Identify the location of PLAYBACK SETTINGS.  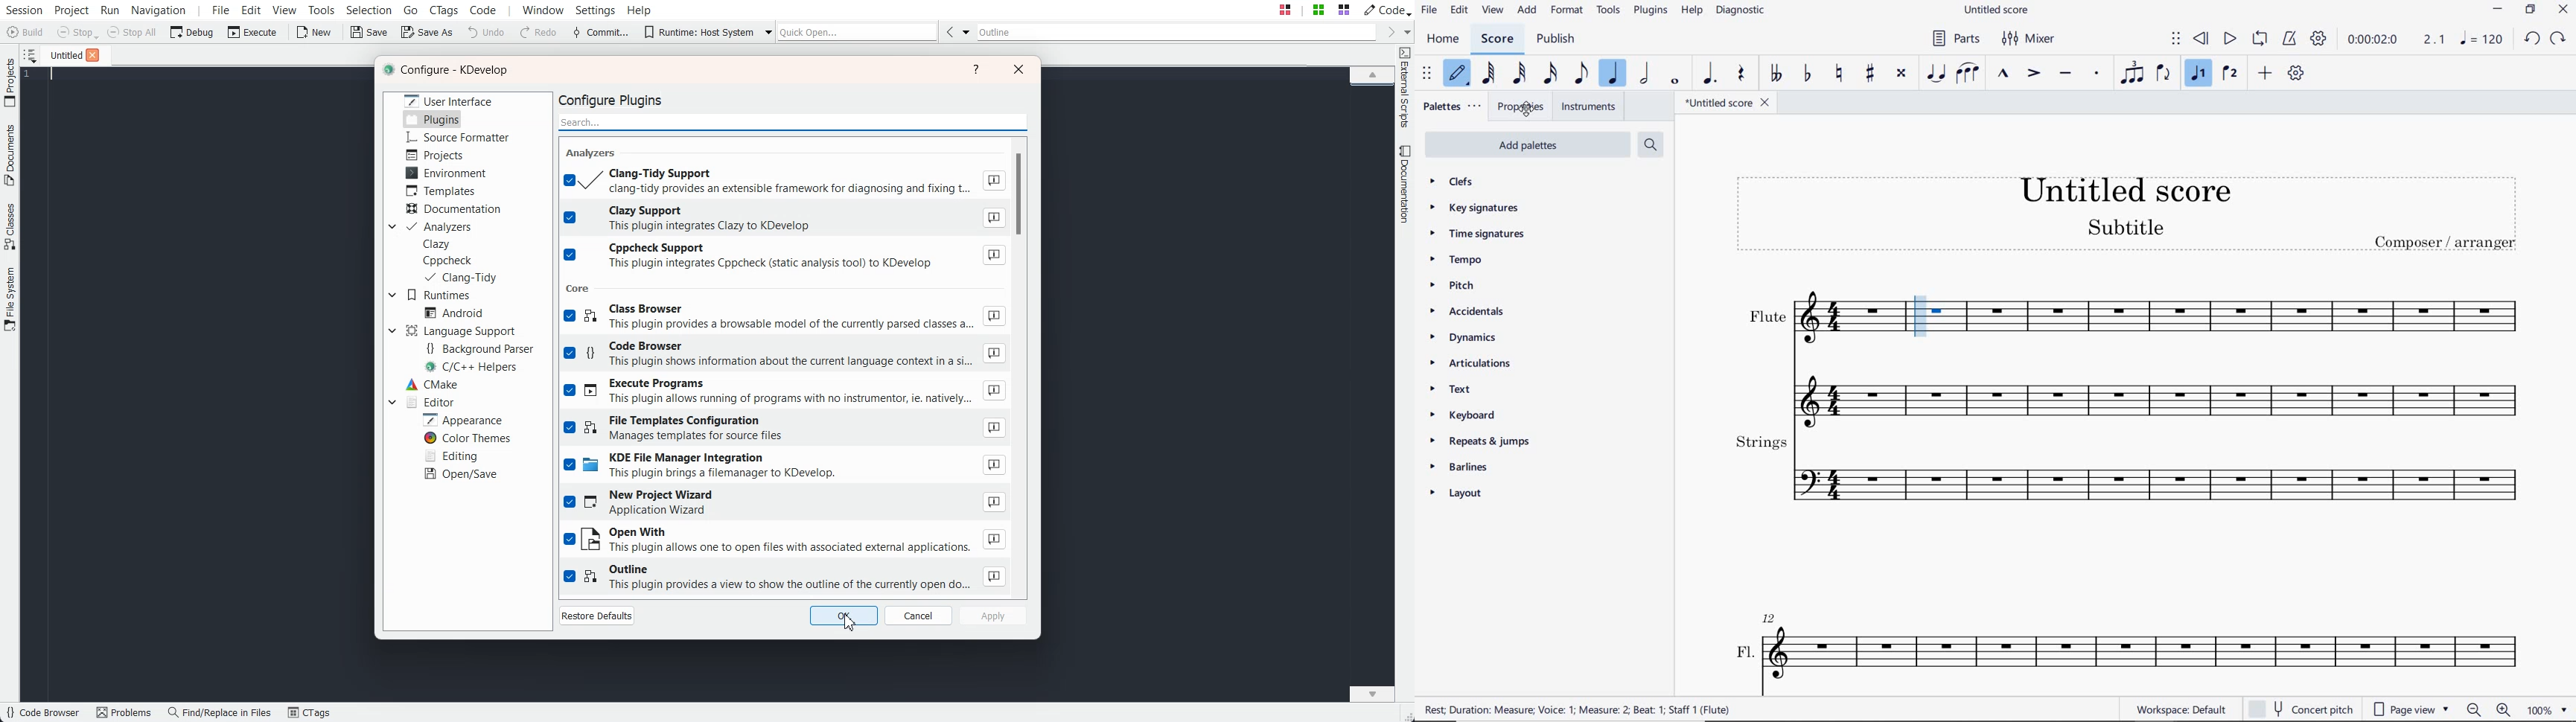
(2320, 41).